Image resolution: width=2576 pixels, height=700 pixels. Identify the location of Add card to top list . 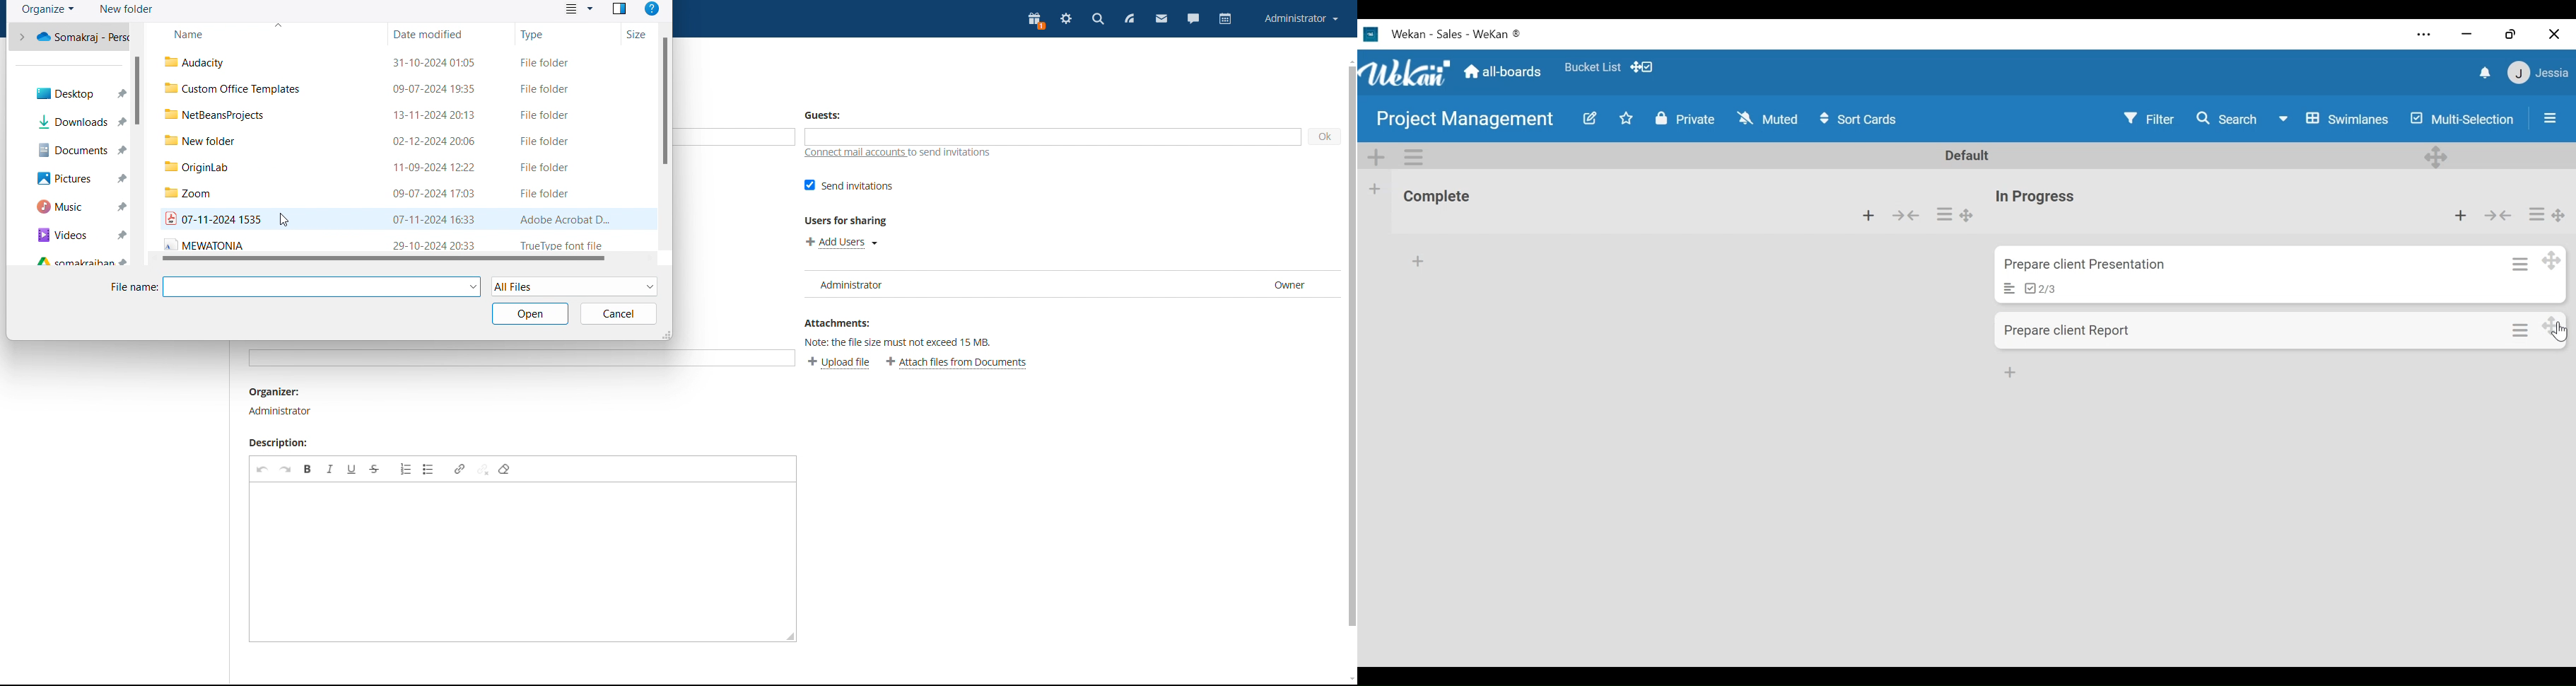
(2461, 217).